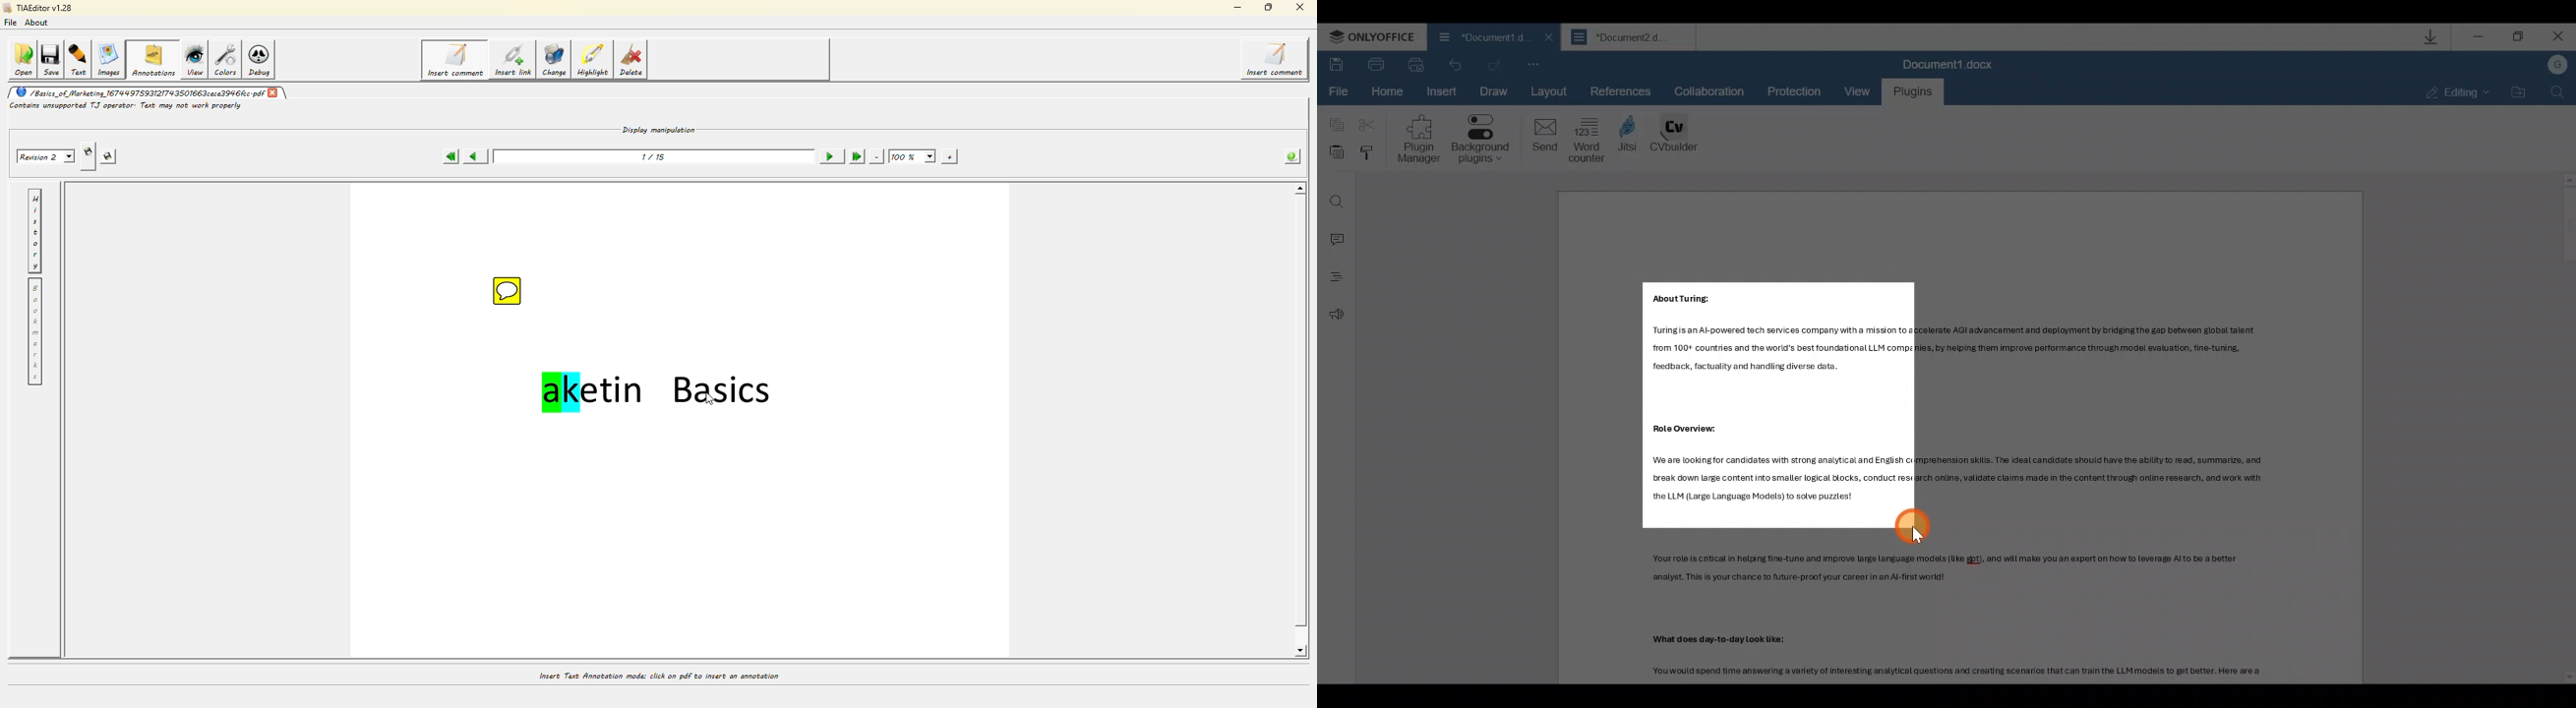 This screenshot has width=2576, height=728. I want to click on Plugin manager, so click(1417, 141).